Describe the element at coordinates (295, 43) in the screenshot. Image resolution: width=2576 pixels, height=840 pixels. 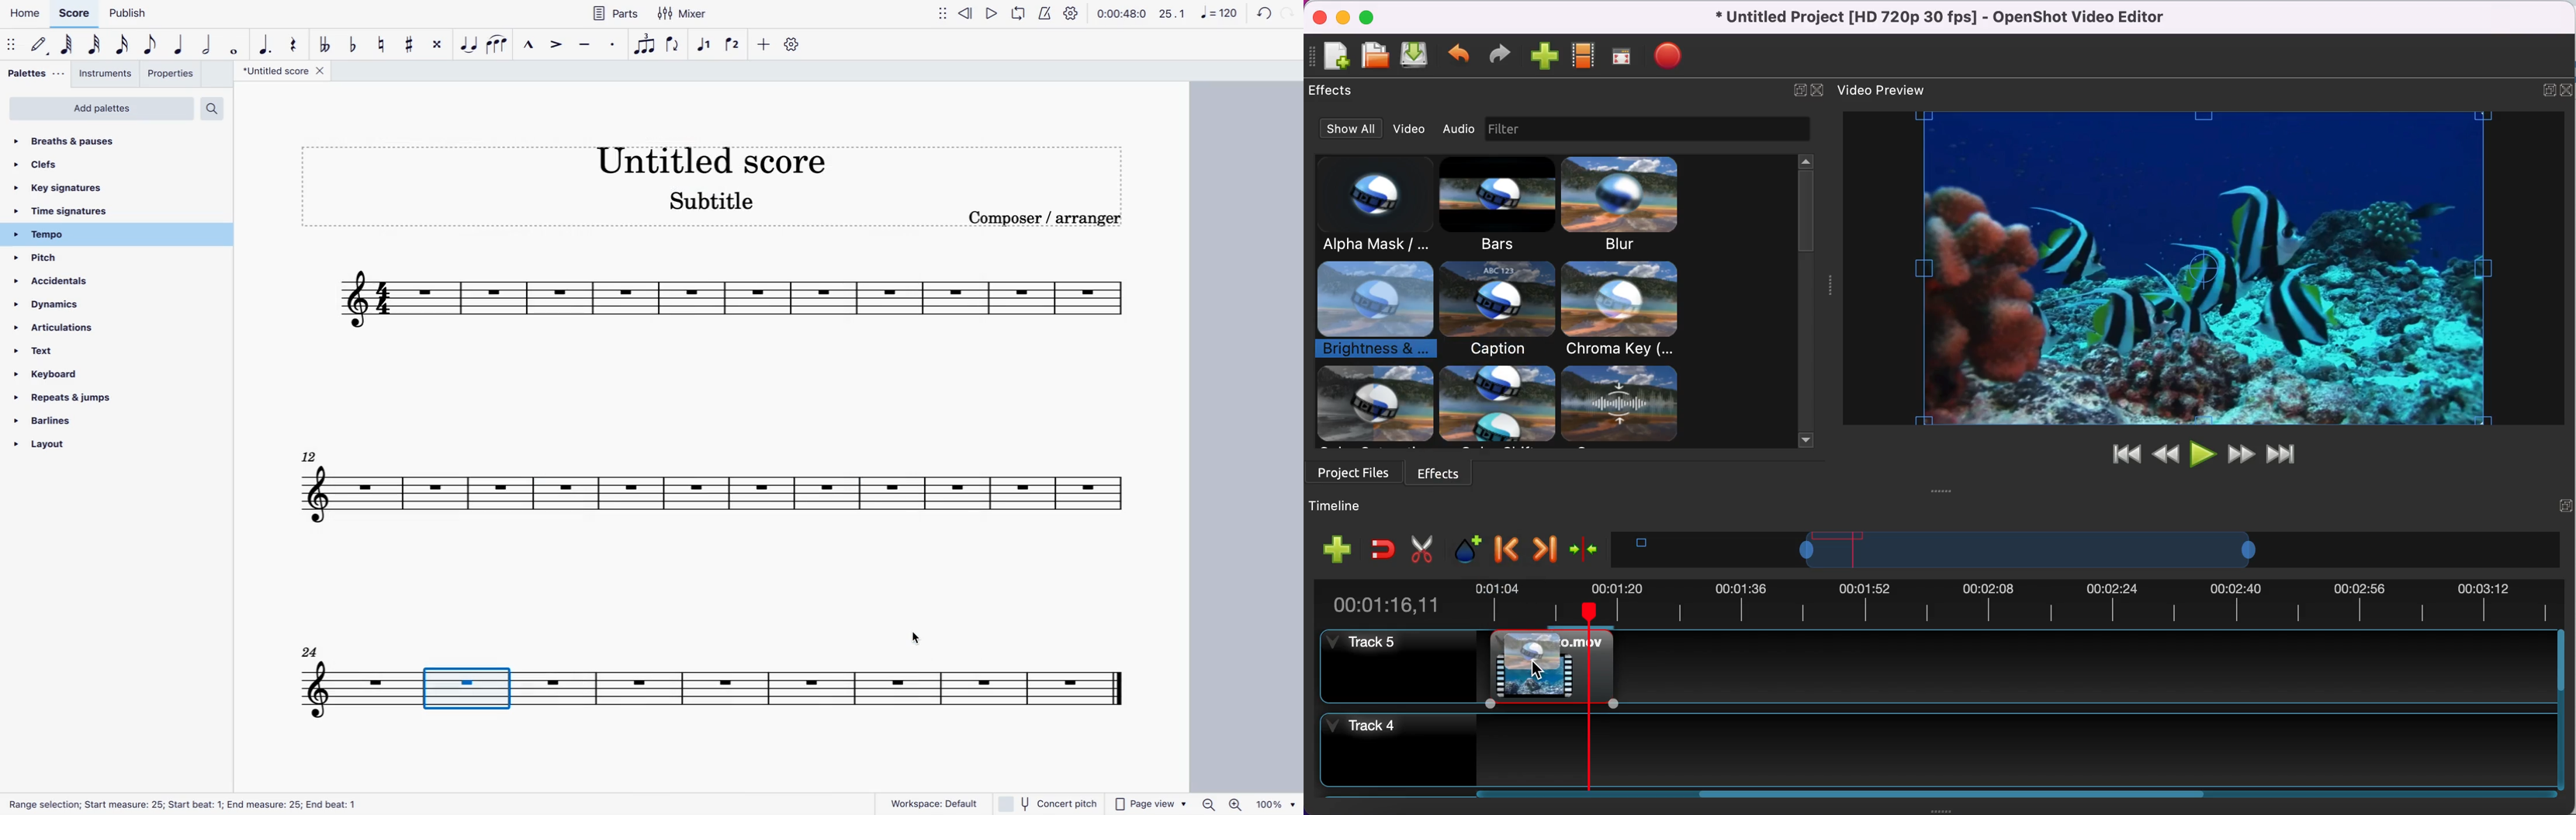
I see `rest` at that location.